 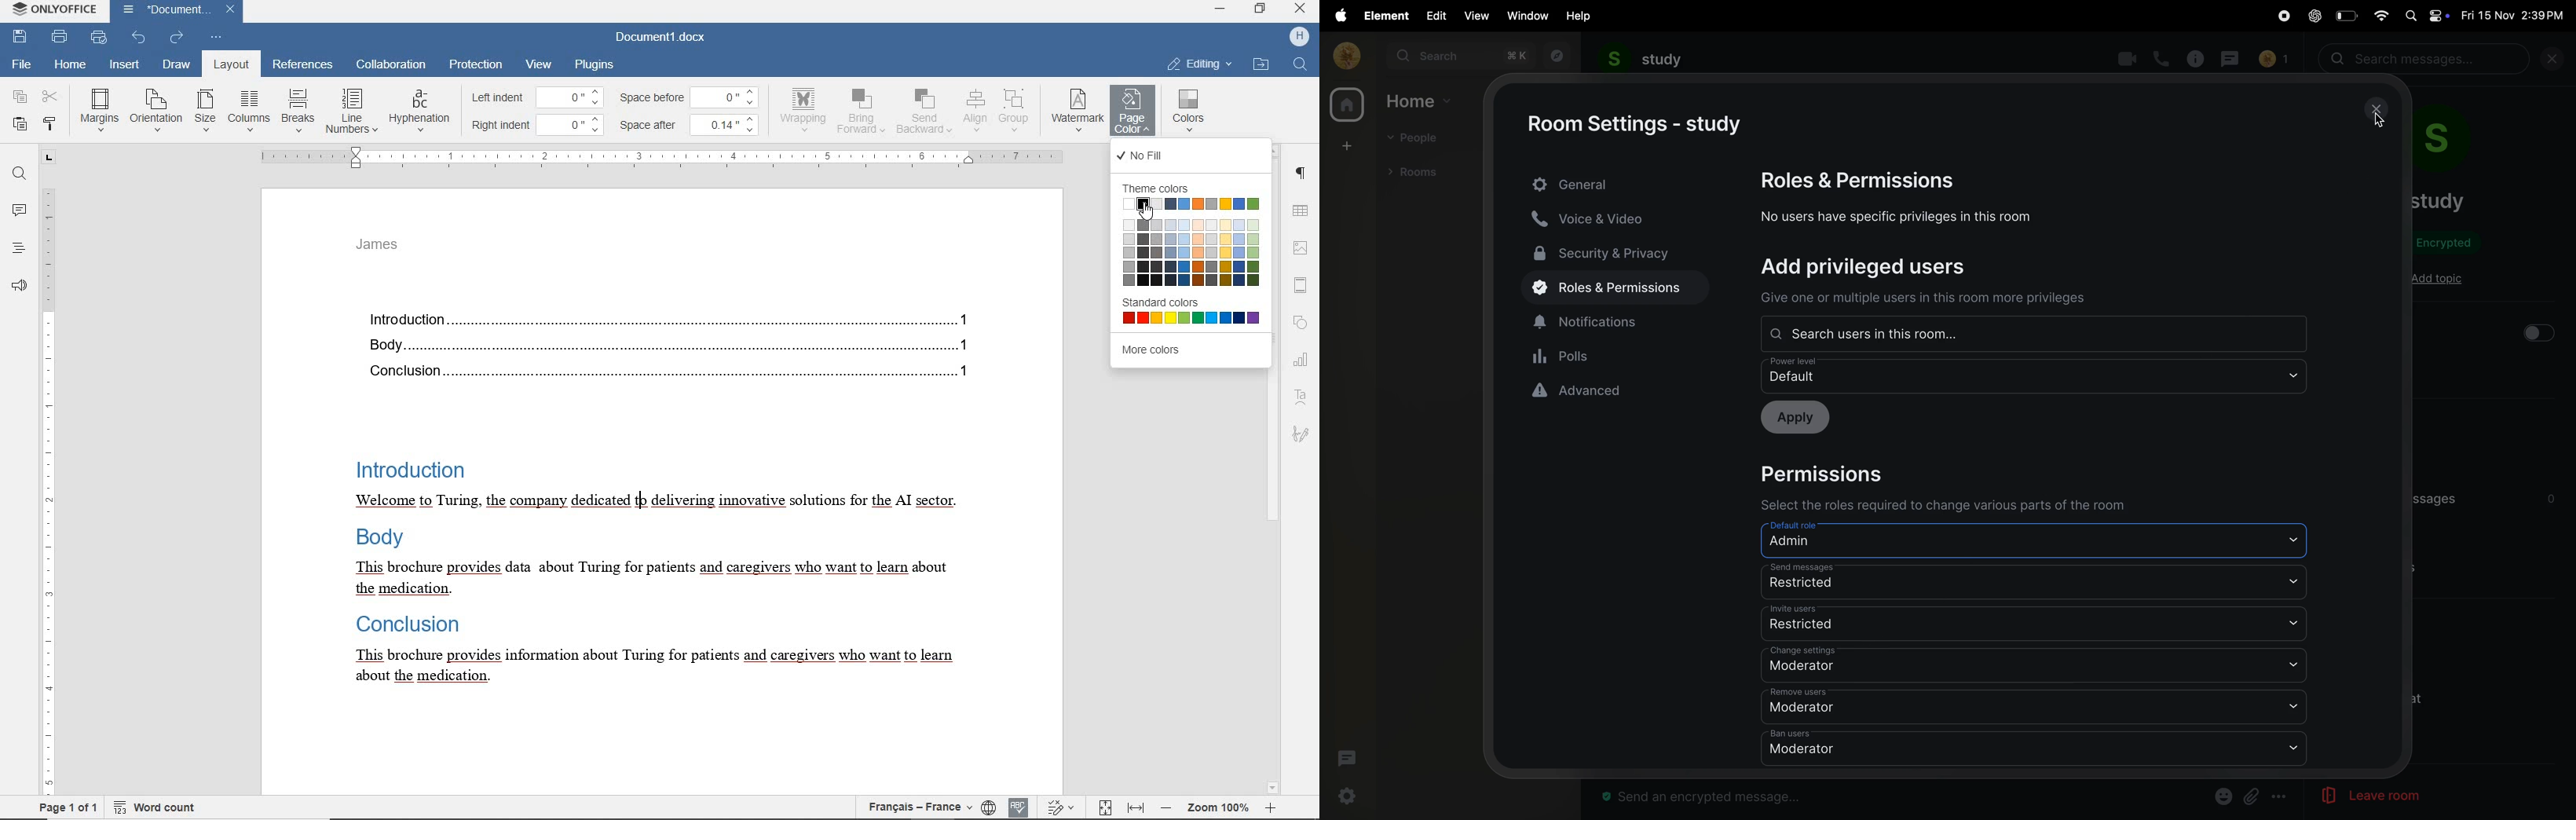 I want to click on breaks, so click(x=298, y=112).